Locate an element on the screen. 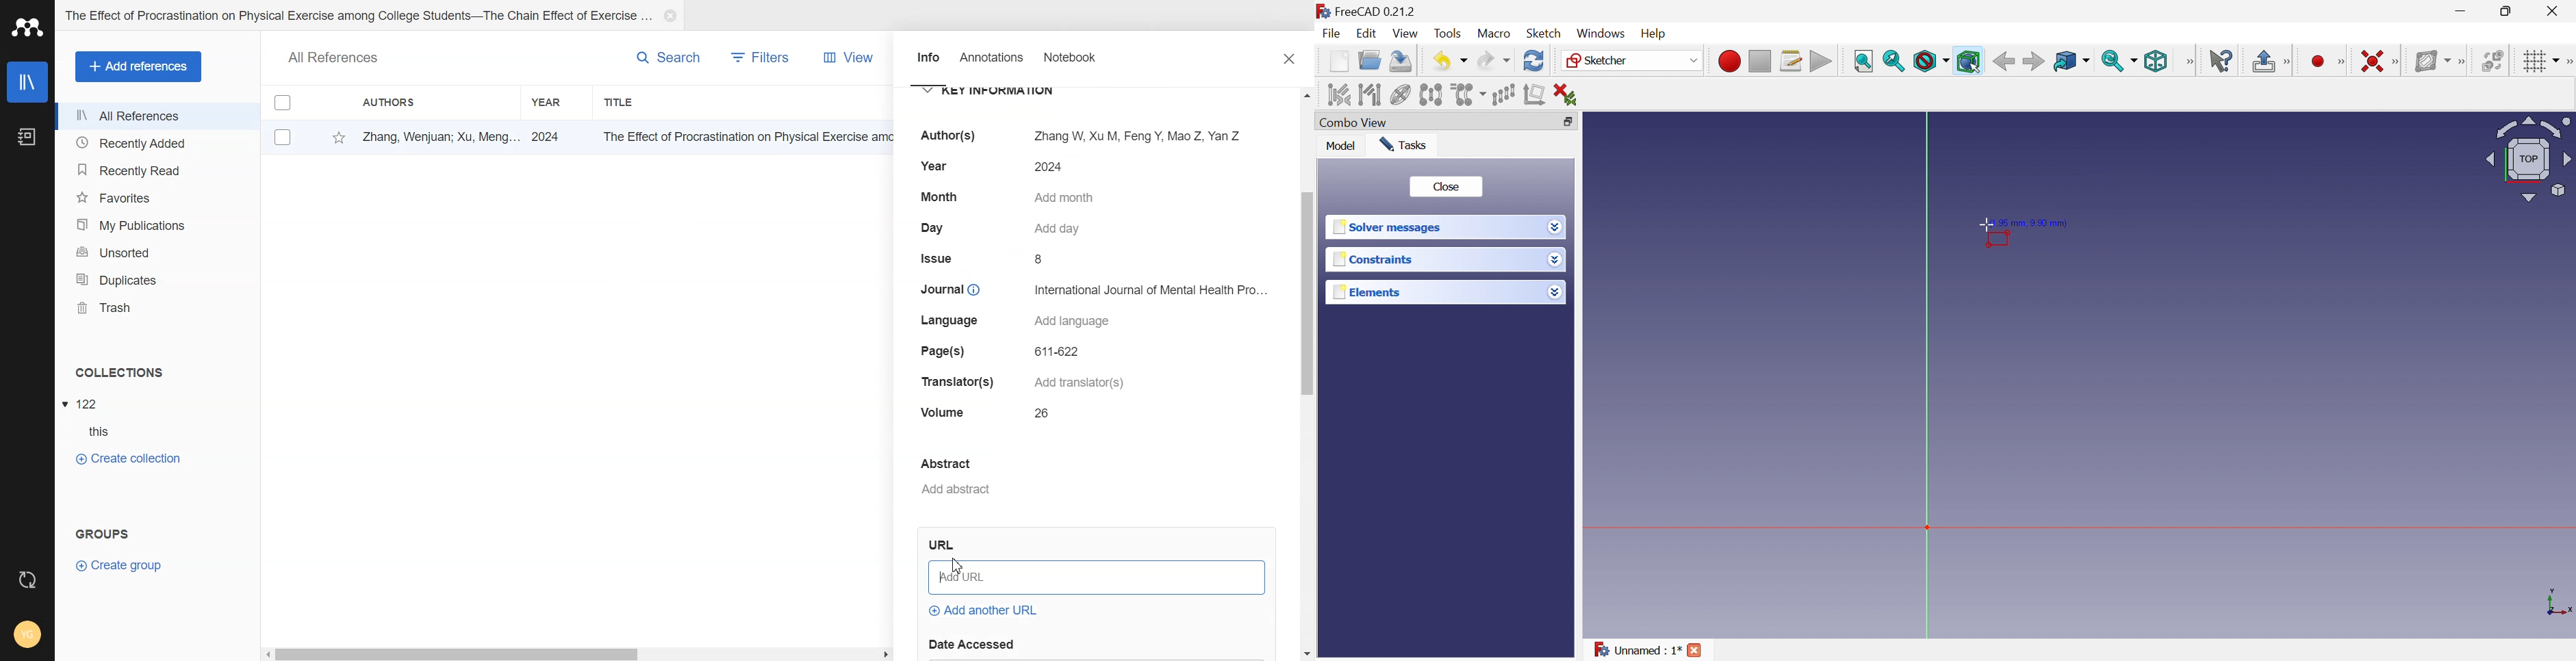 Image resolution: width=2576 pixels, height=672 pixels. New is located at coordinates (1339, 60).